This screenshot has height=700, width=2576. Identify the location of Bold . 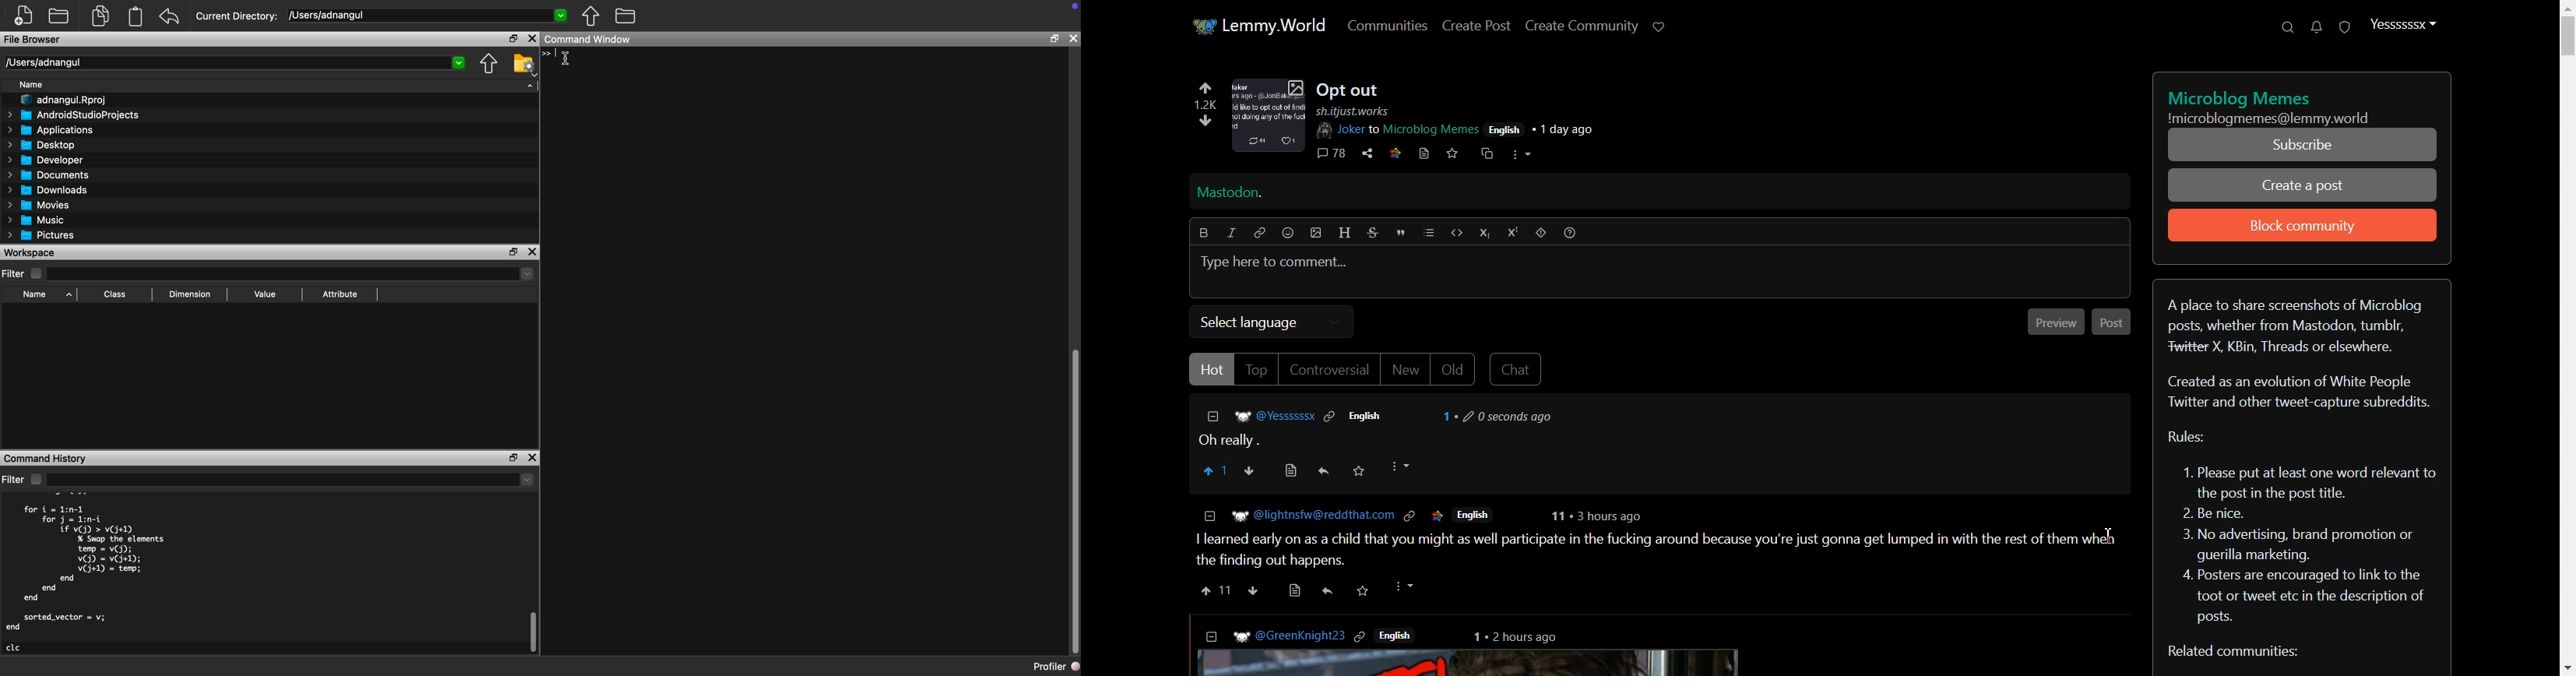
(1205, 231).